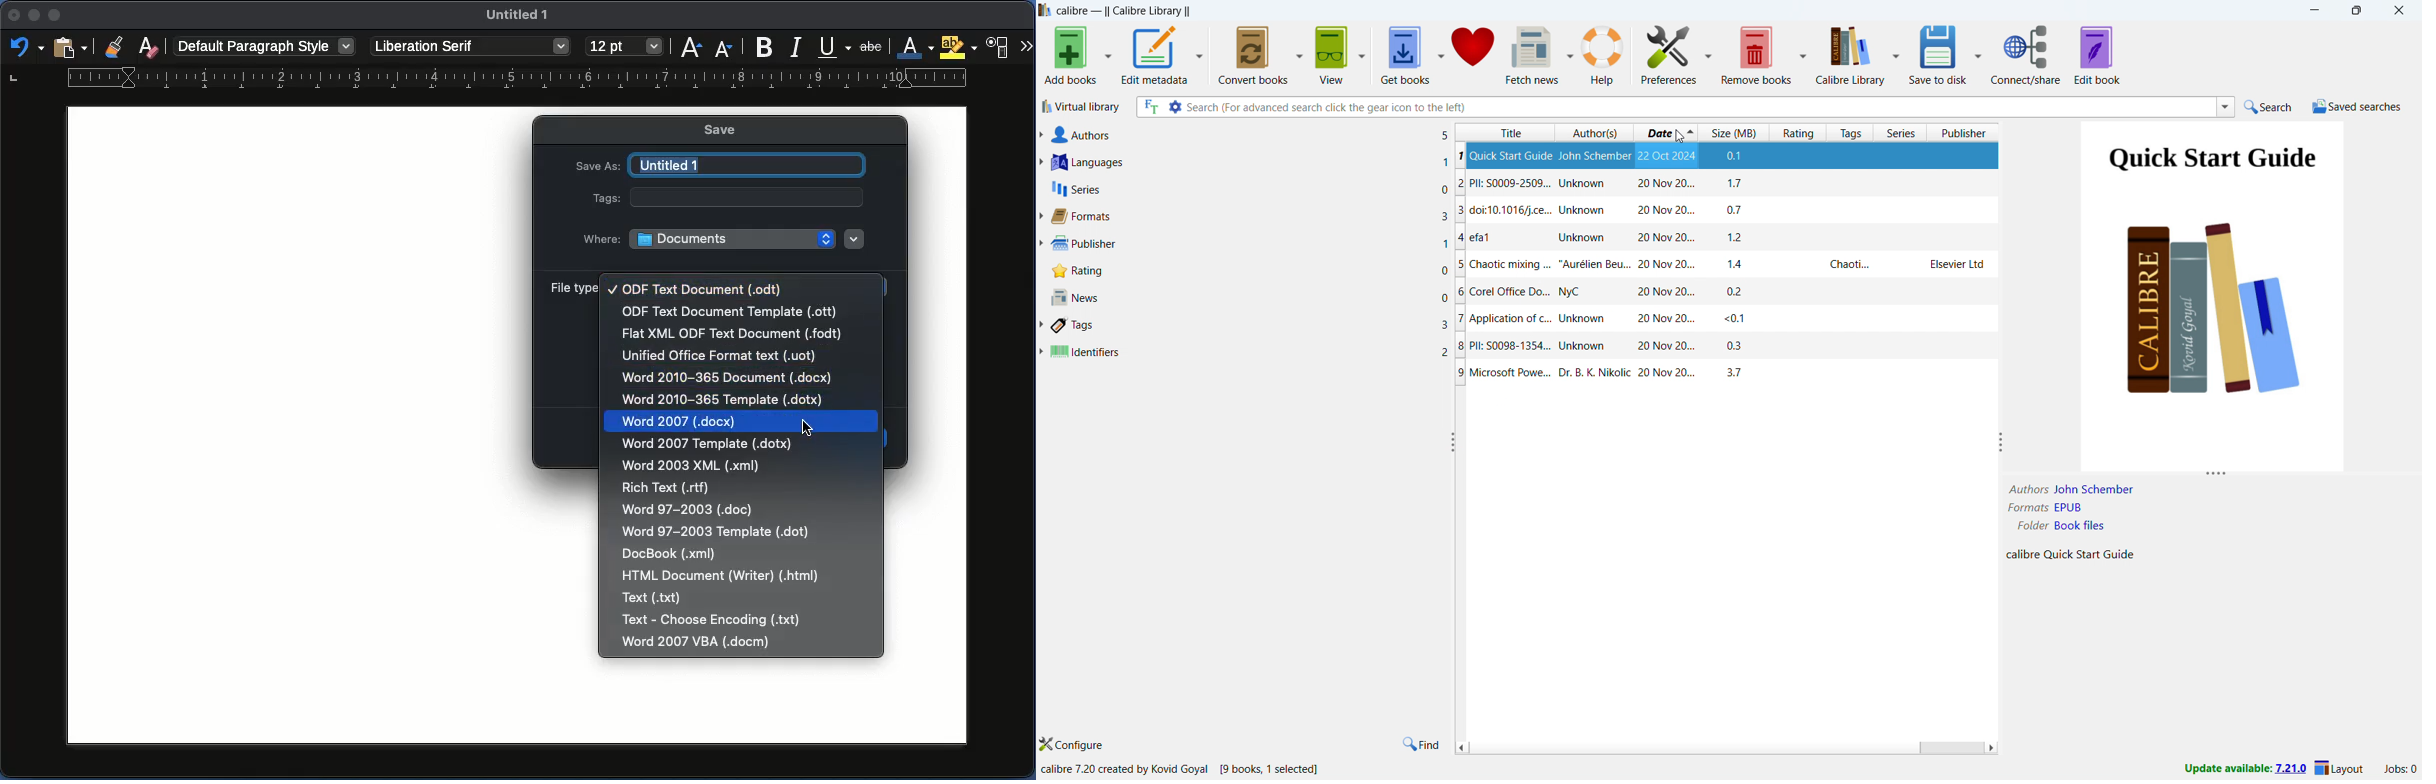 The image size is (2436, 784). What do you see at coordinates (35, 18) in the screenshot?
I see `Minimize` at bounding box center [35, 18].